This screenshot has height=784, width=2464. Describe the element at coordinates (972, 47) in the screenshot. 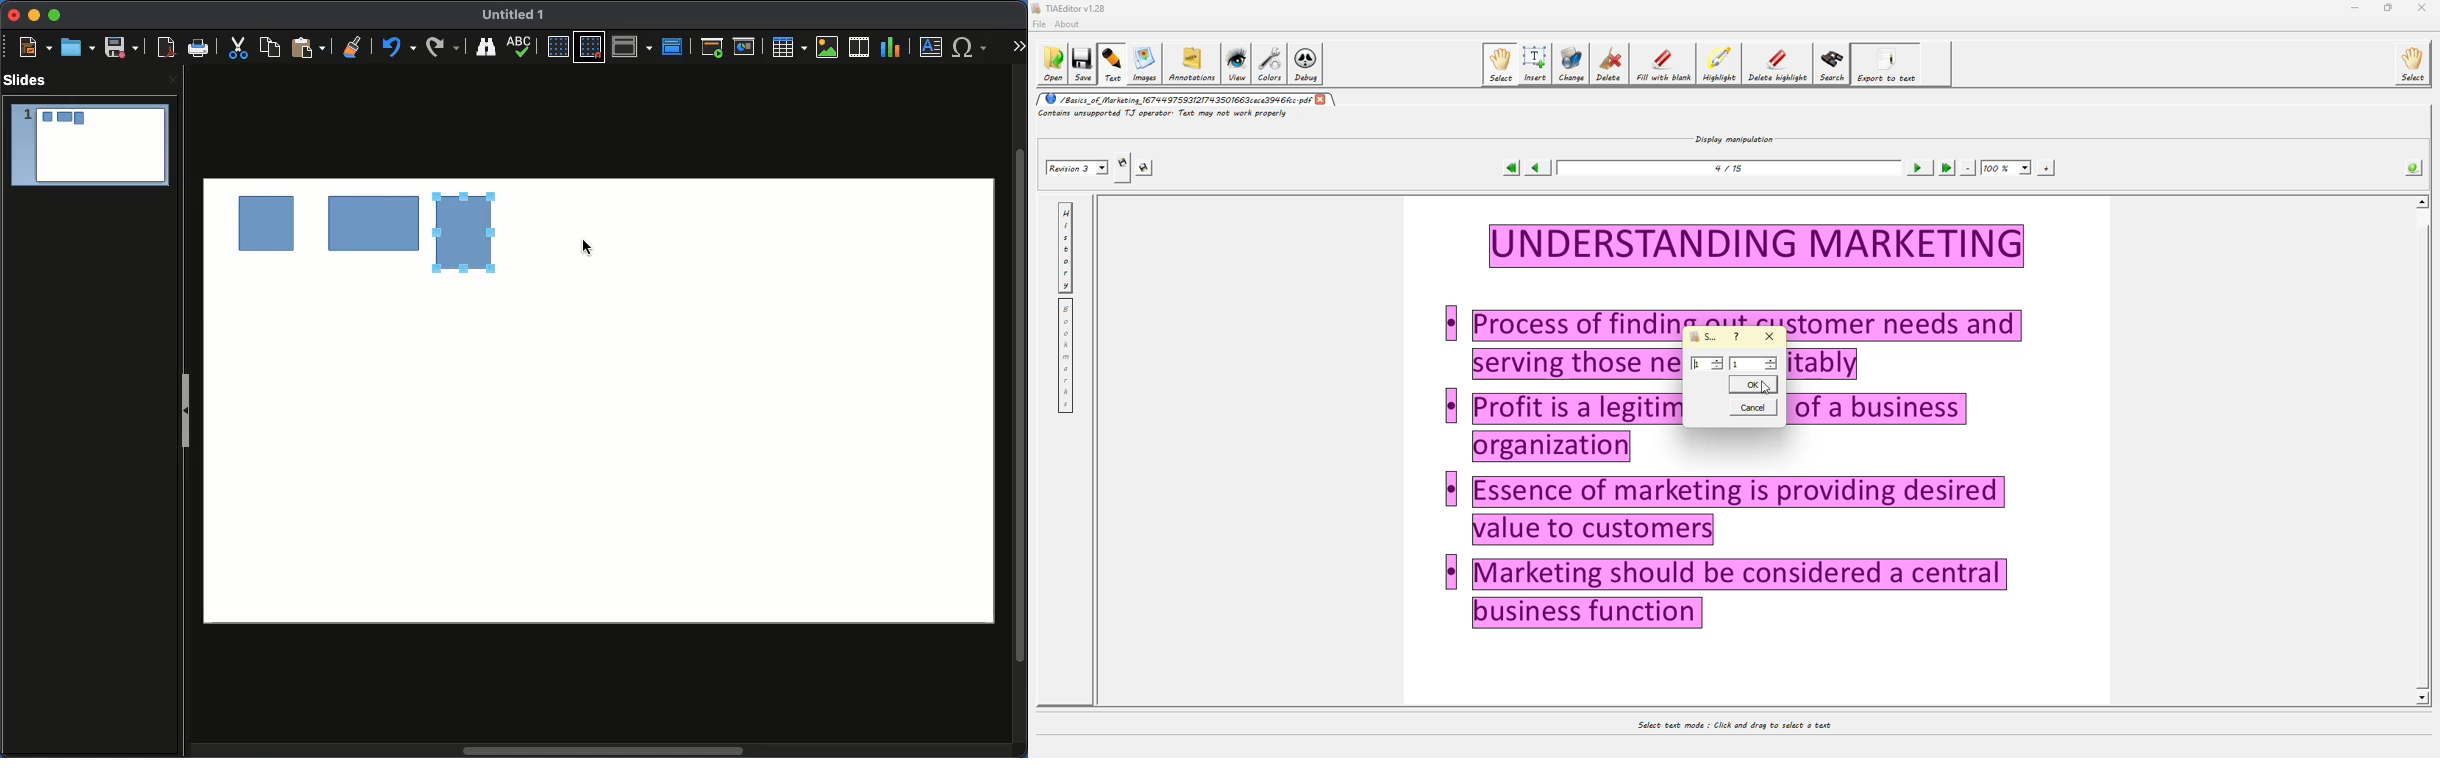

I see `Characters` at that location.